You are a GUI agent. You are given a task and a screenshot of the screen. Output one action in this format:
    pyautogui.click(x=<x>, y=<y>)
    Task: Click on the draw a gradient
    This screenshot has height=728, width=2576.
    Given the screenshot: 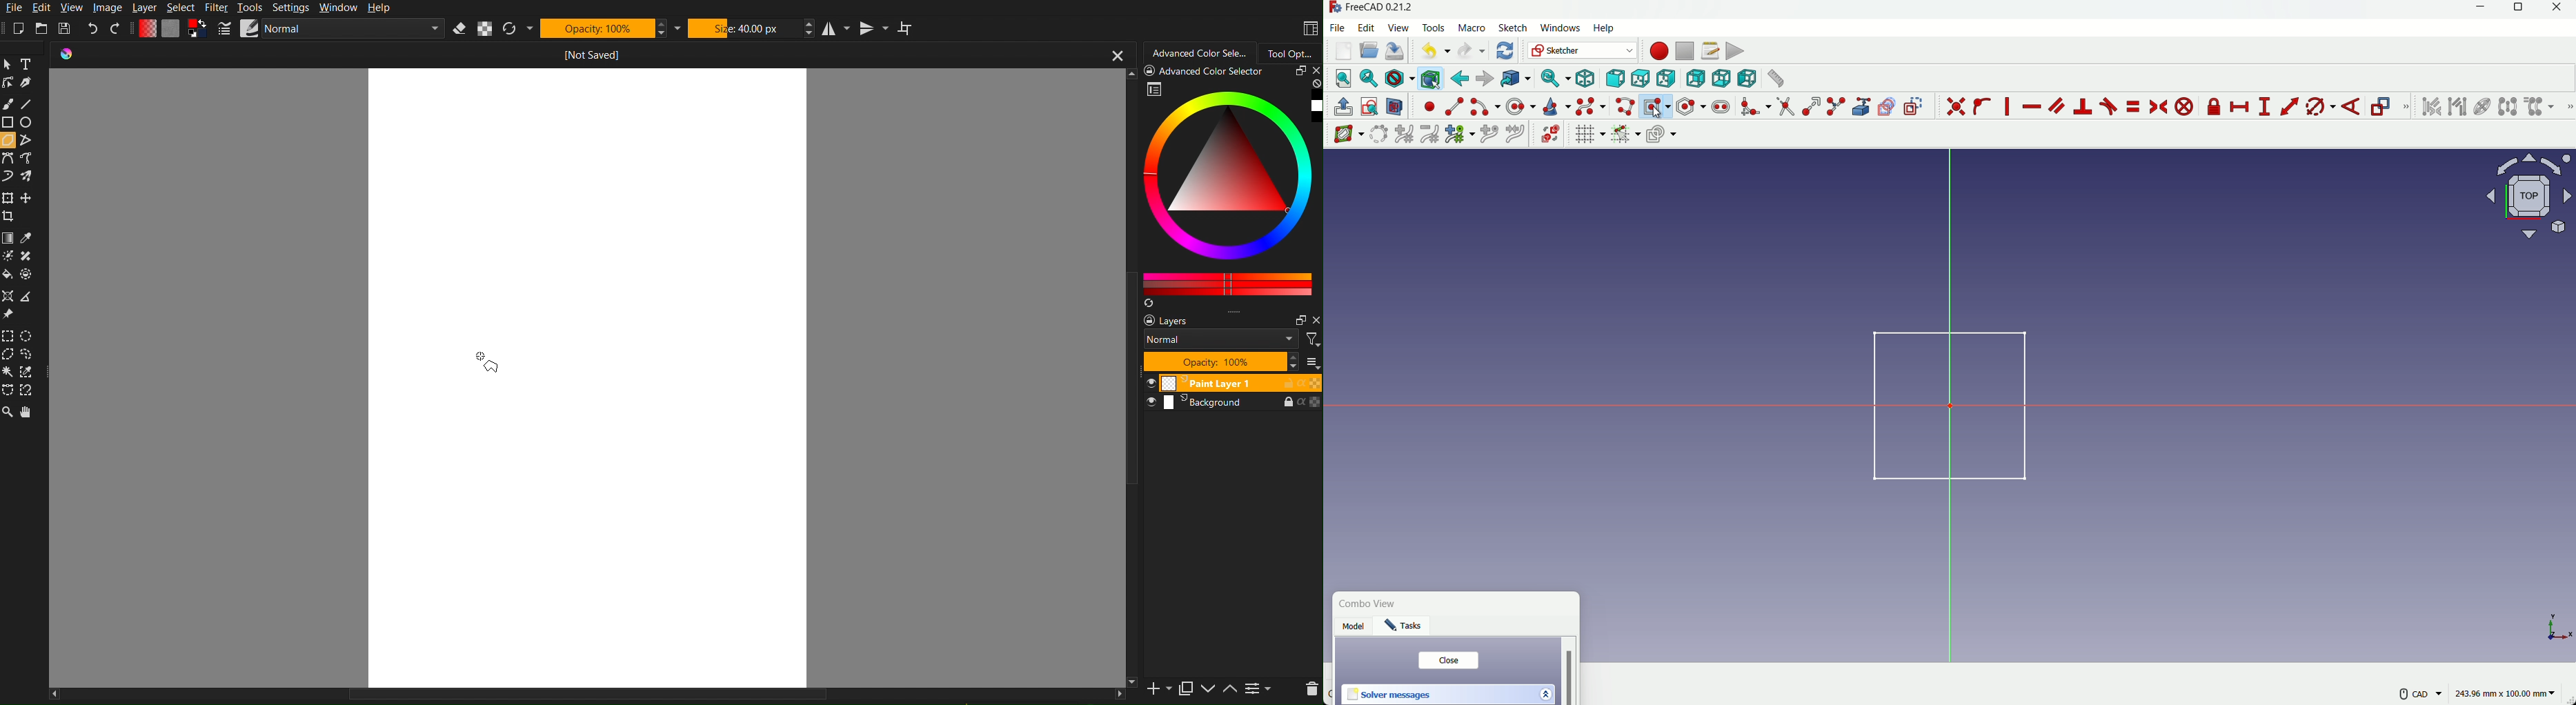 What is the action you would take?
    pyautogui.click(x=8, y=237)
    